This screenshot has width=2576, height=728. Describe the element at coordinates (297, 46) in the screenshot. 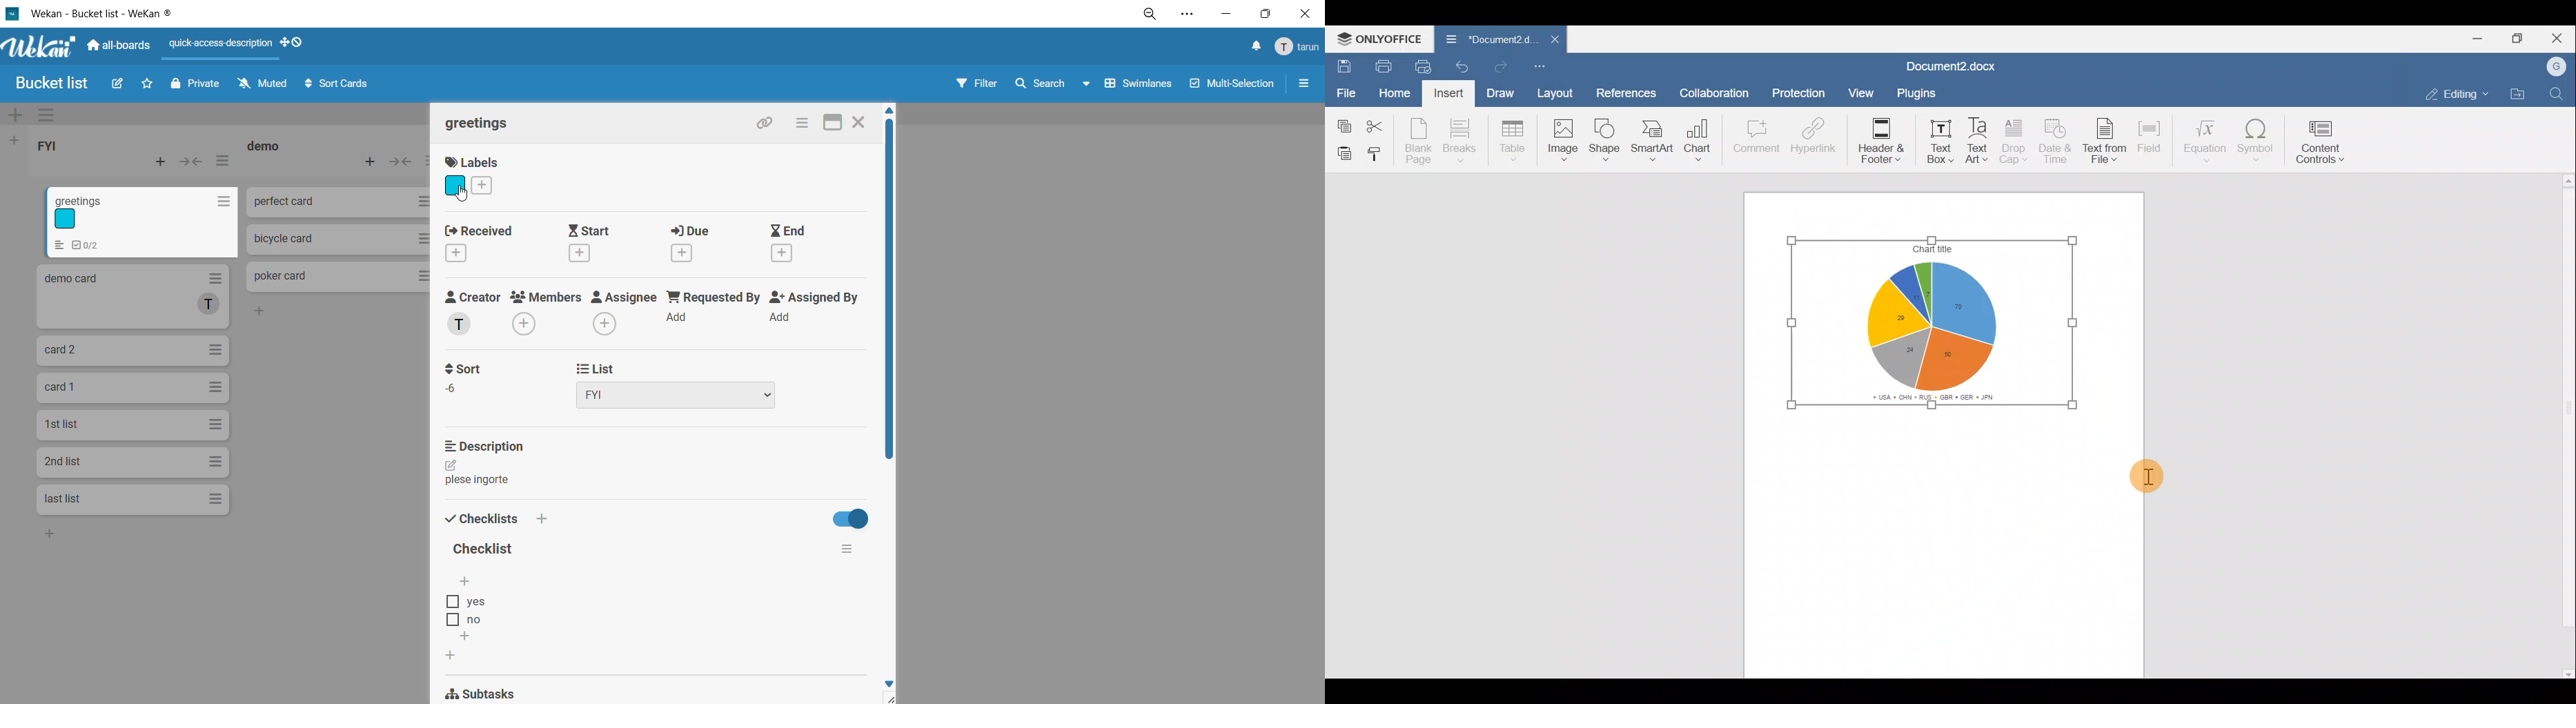

I see `show desktop drag handles` at that location.